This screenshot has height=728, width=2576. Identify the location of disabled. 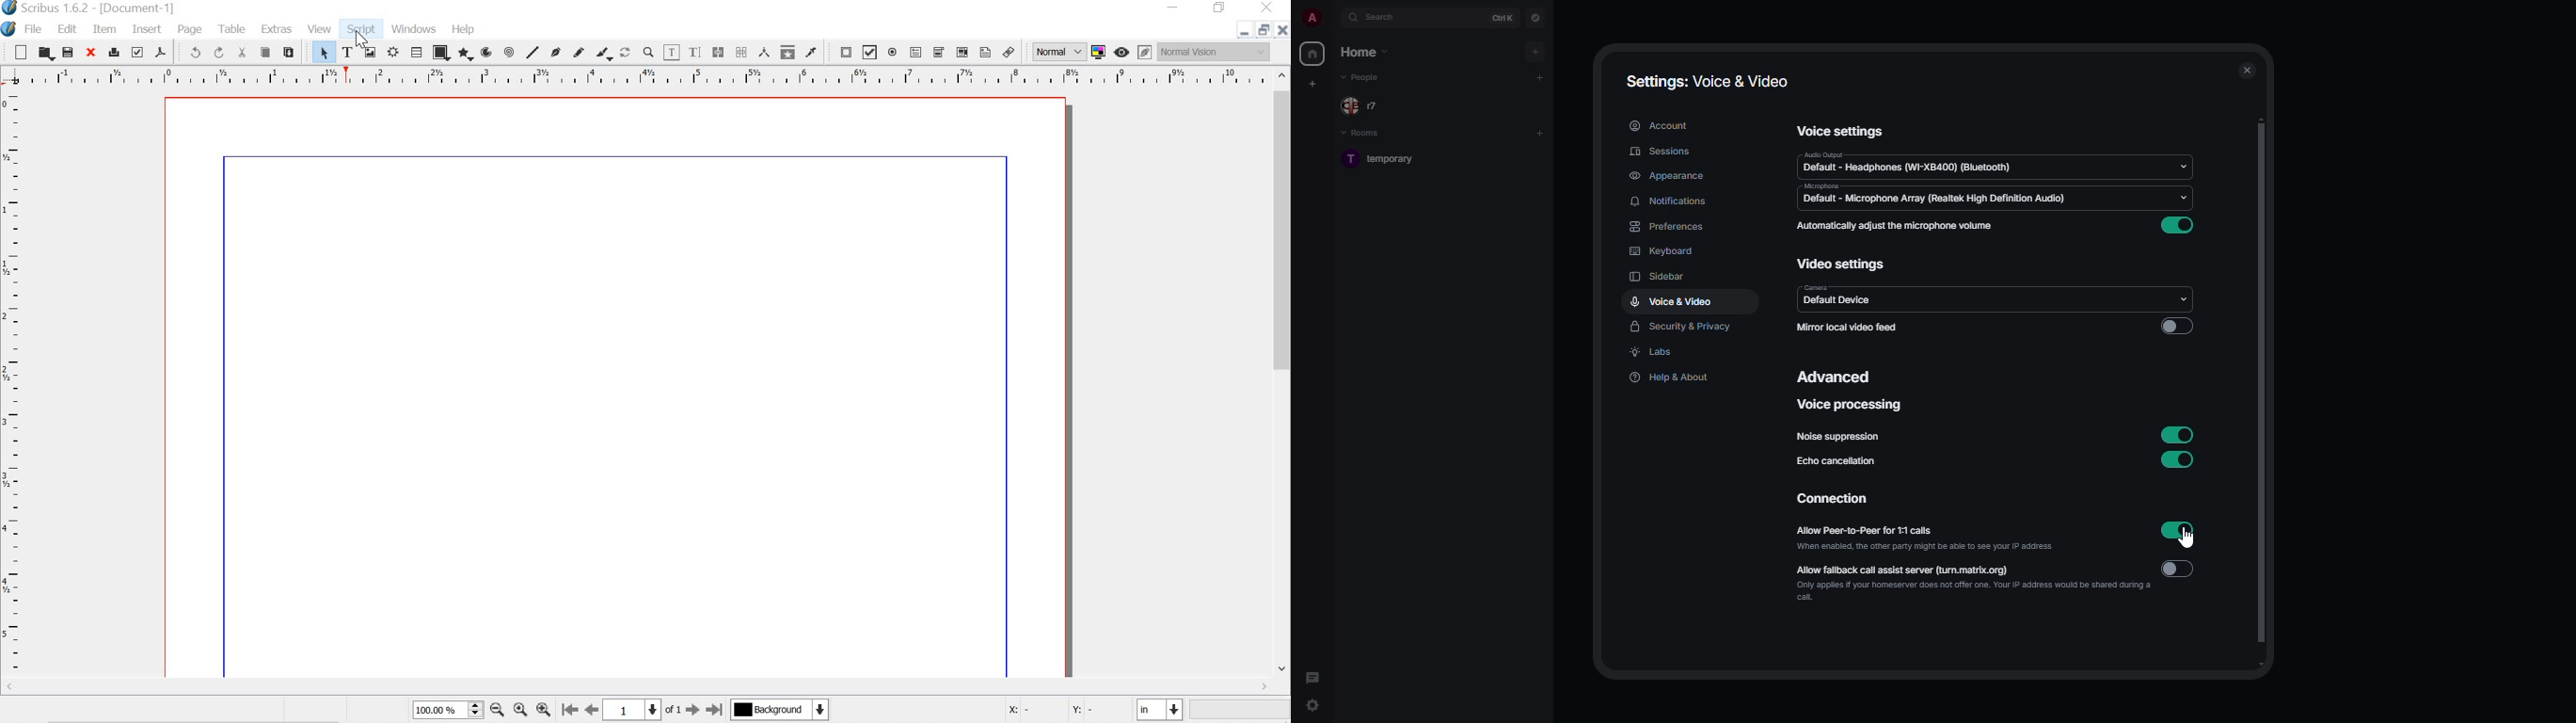
(2176, 326).